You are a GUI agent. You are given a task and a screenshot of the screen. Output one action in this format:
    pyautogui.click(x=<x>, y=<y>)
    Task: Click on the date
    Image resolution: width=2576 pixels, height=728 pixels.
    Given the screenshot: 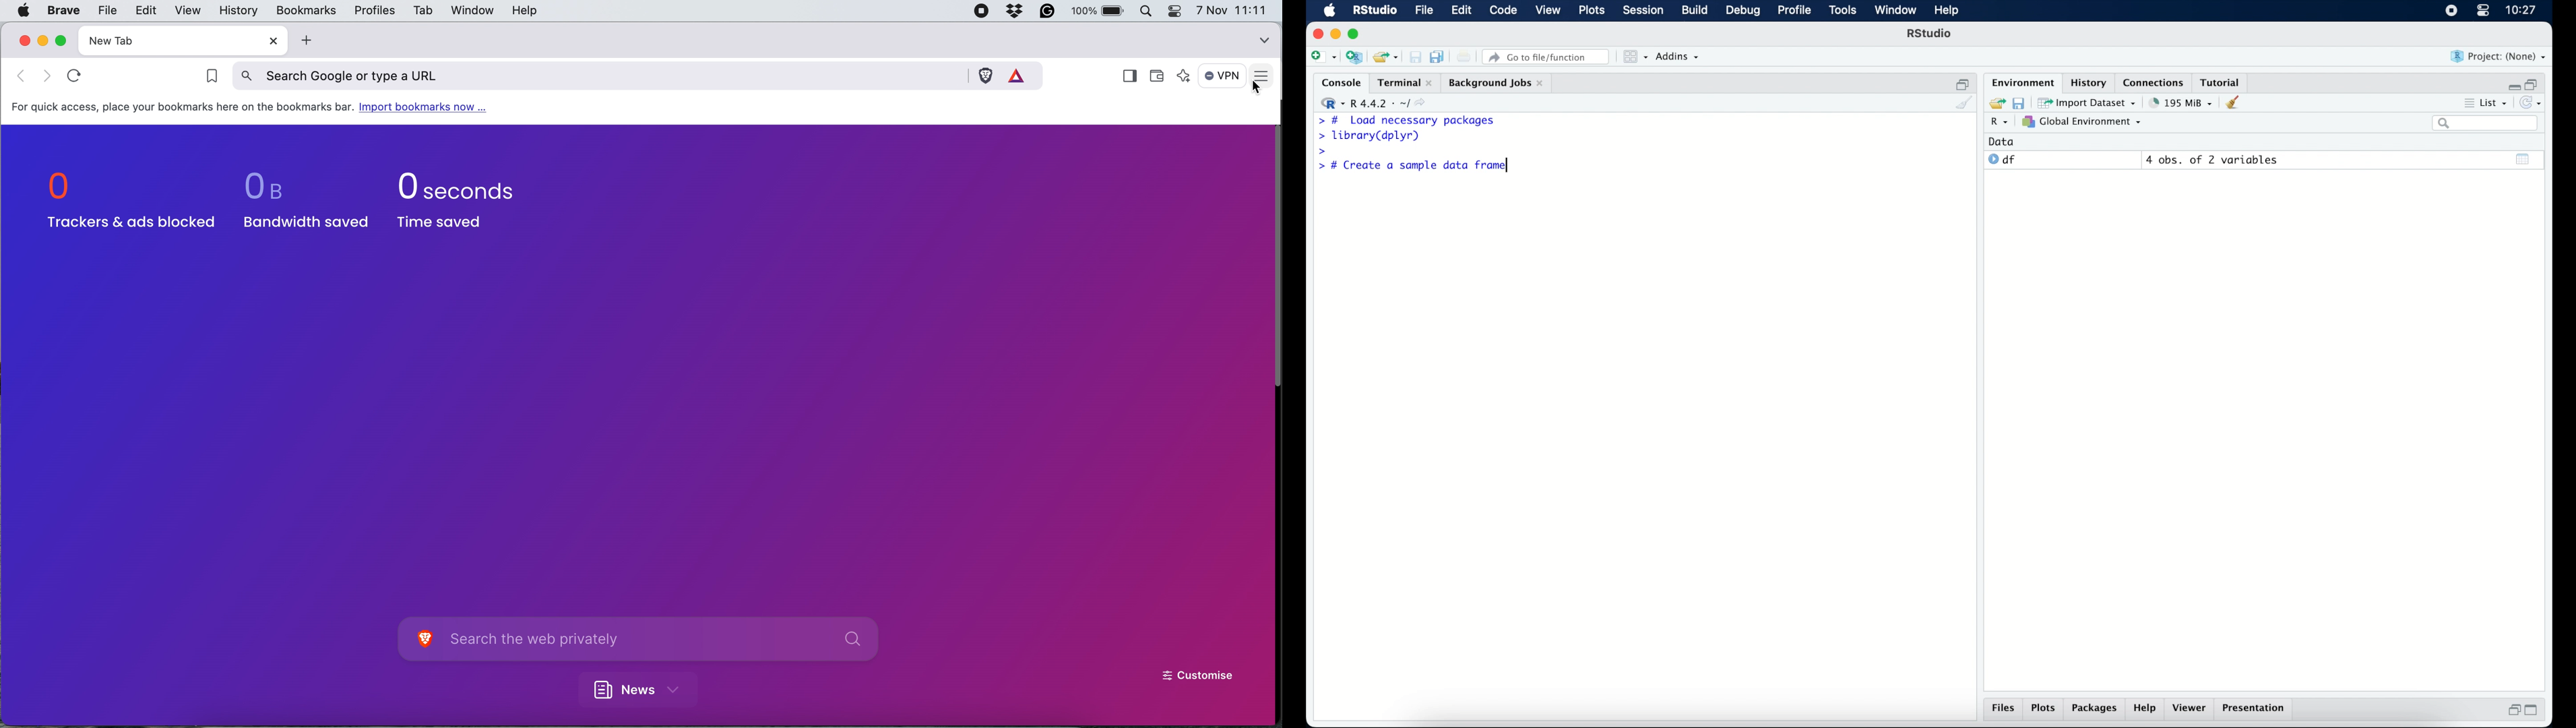 What is the action you would take?
    pyautogui.click(x=2002, y=141)
    